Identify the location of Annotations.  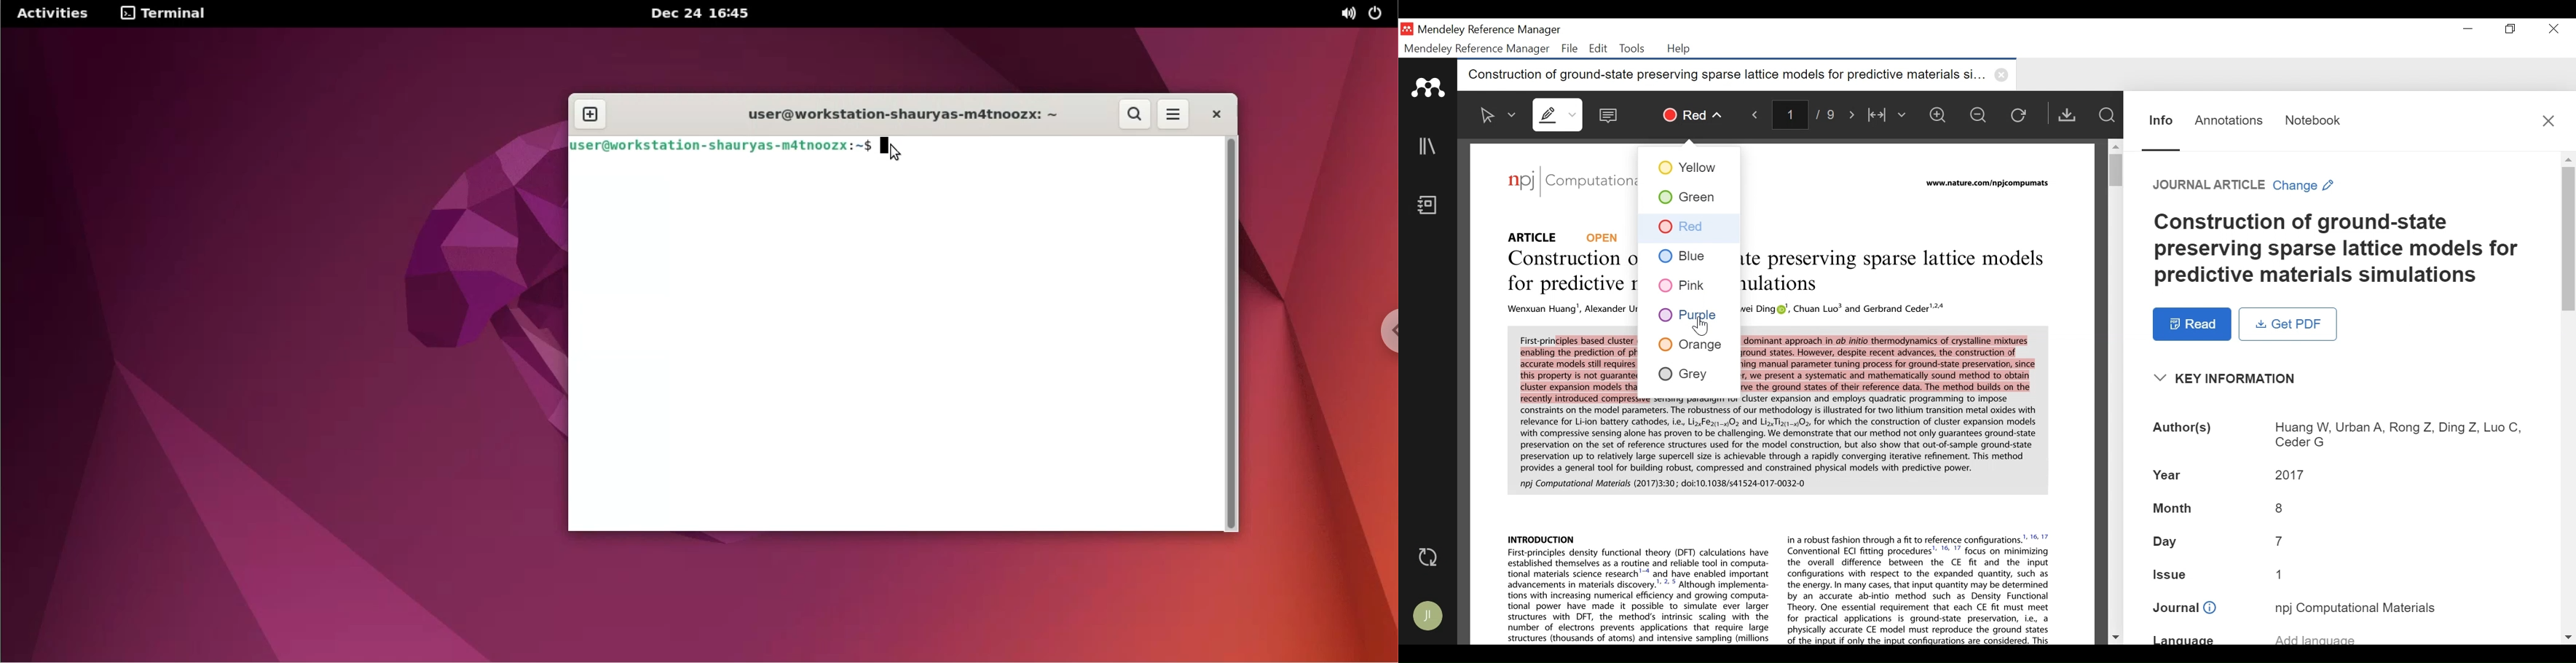
(2229, 123).